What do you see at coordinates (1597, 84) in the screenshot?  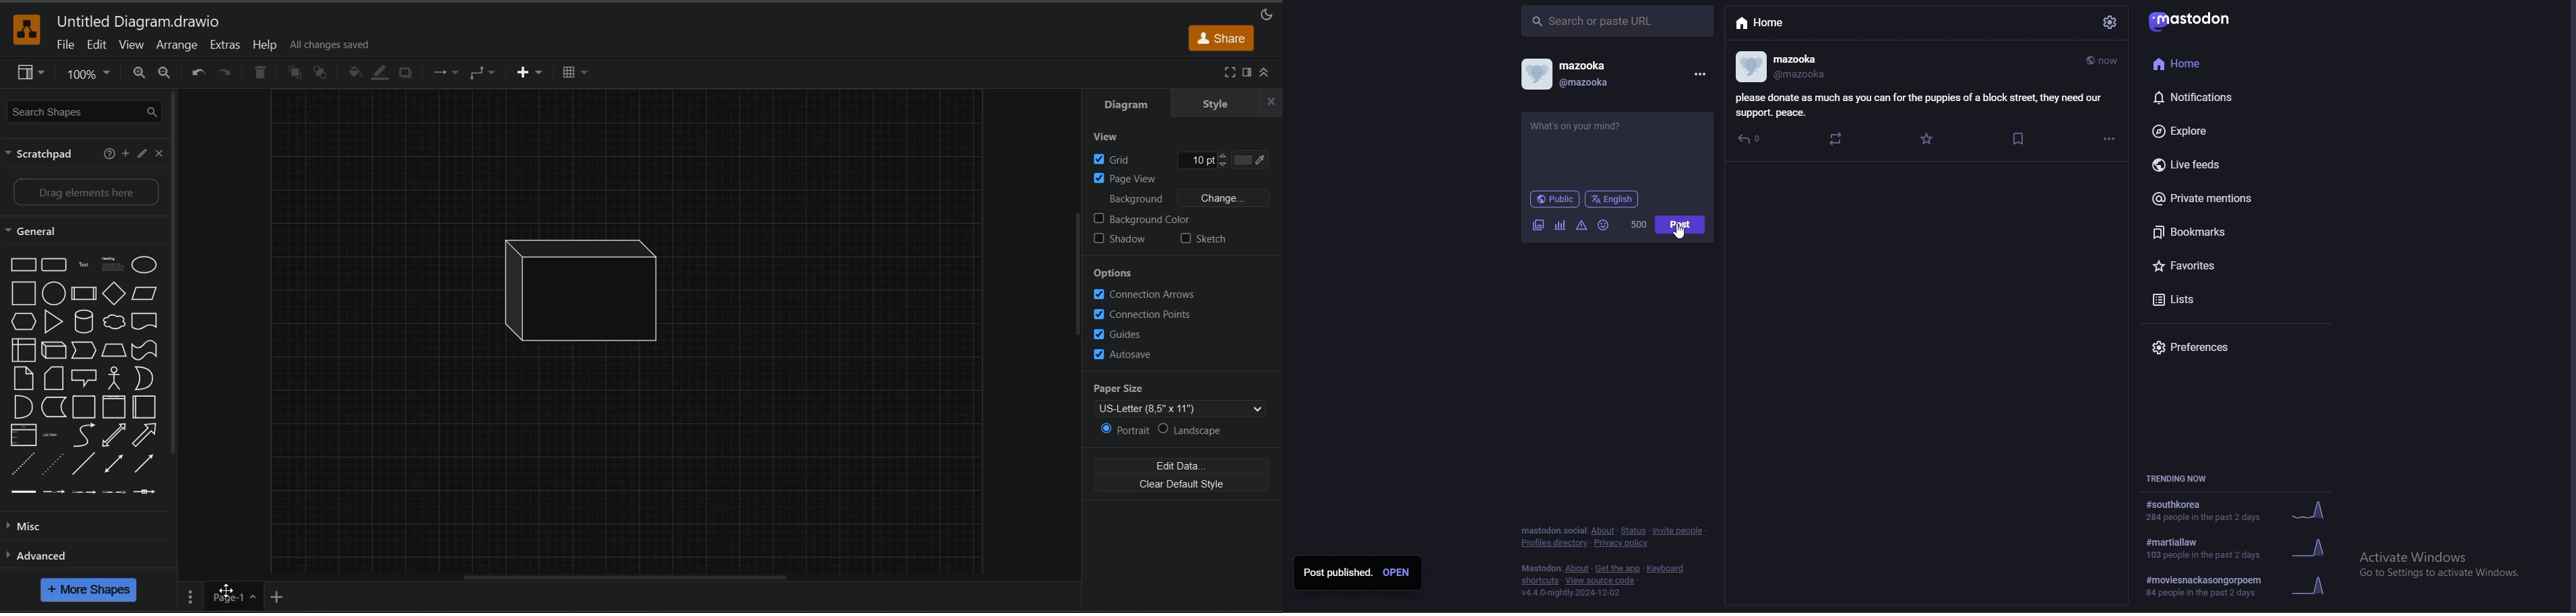 I see `@mazooka` at bounding box center [1597, 84].